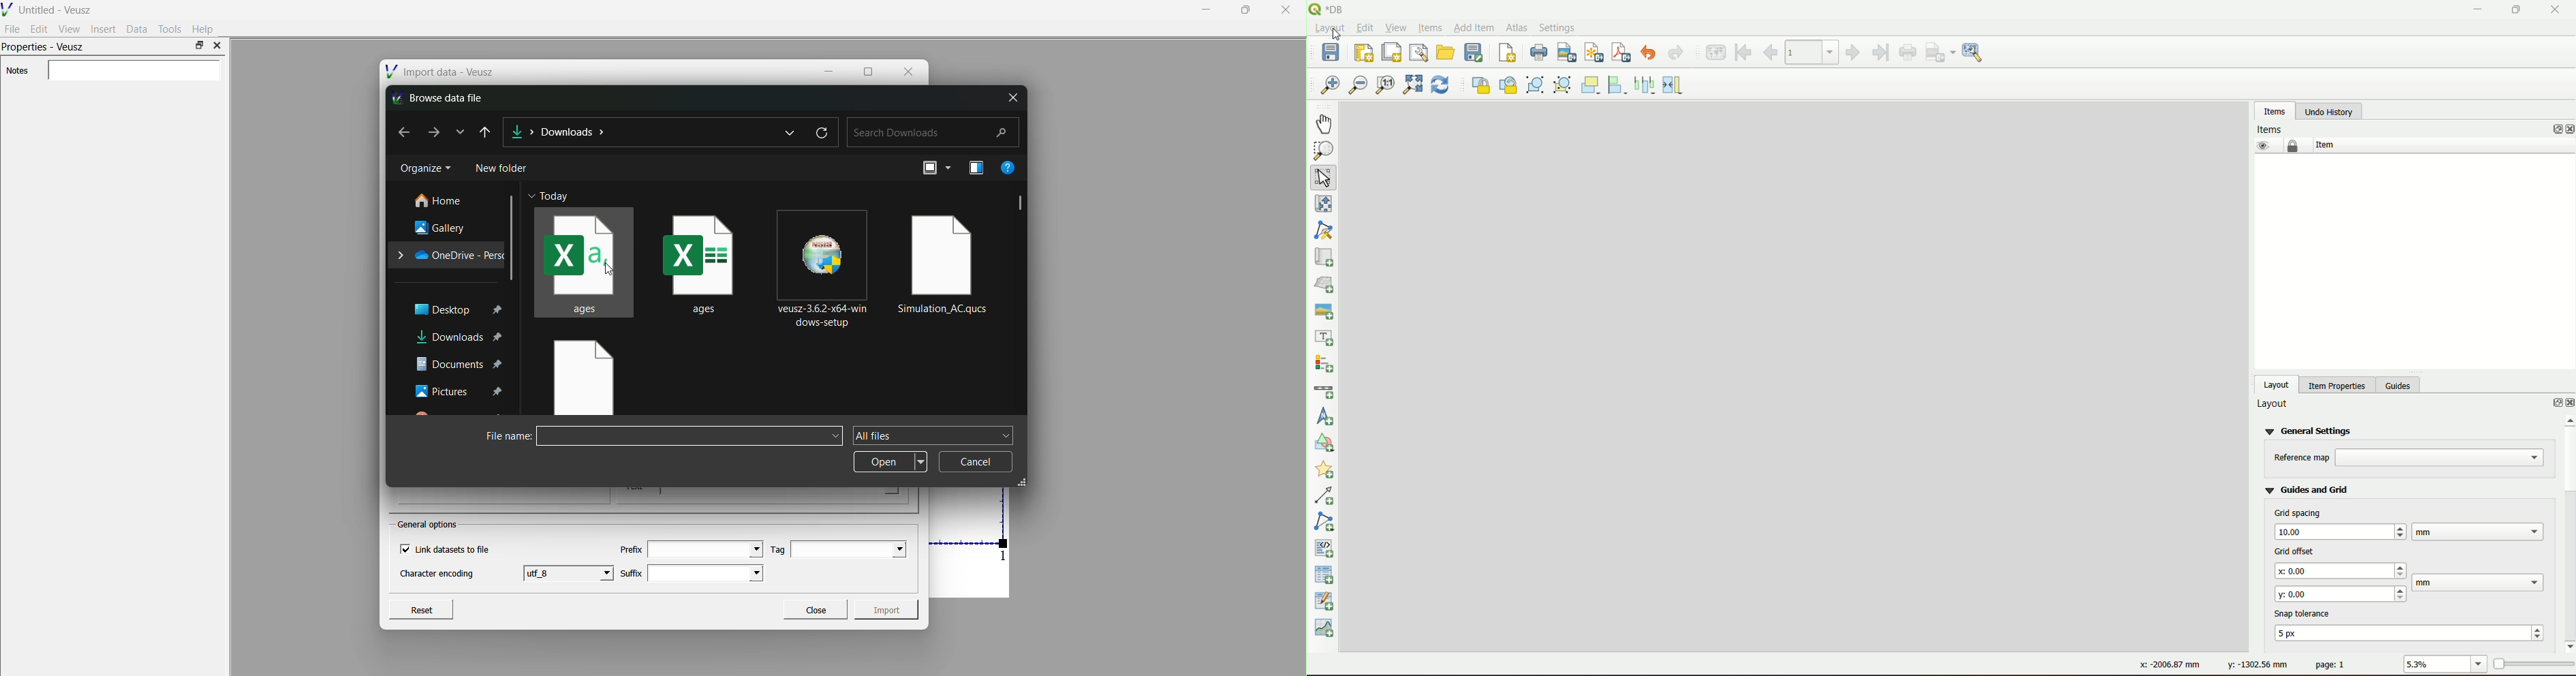 The width and height of the screenshot is (2576, 700). What do you see at coordinates (1508, 85) in the screenshot?
I see `unlock all items` at bounding box center [1508, 85].